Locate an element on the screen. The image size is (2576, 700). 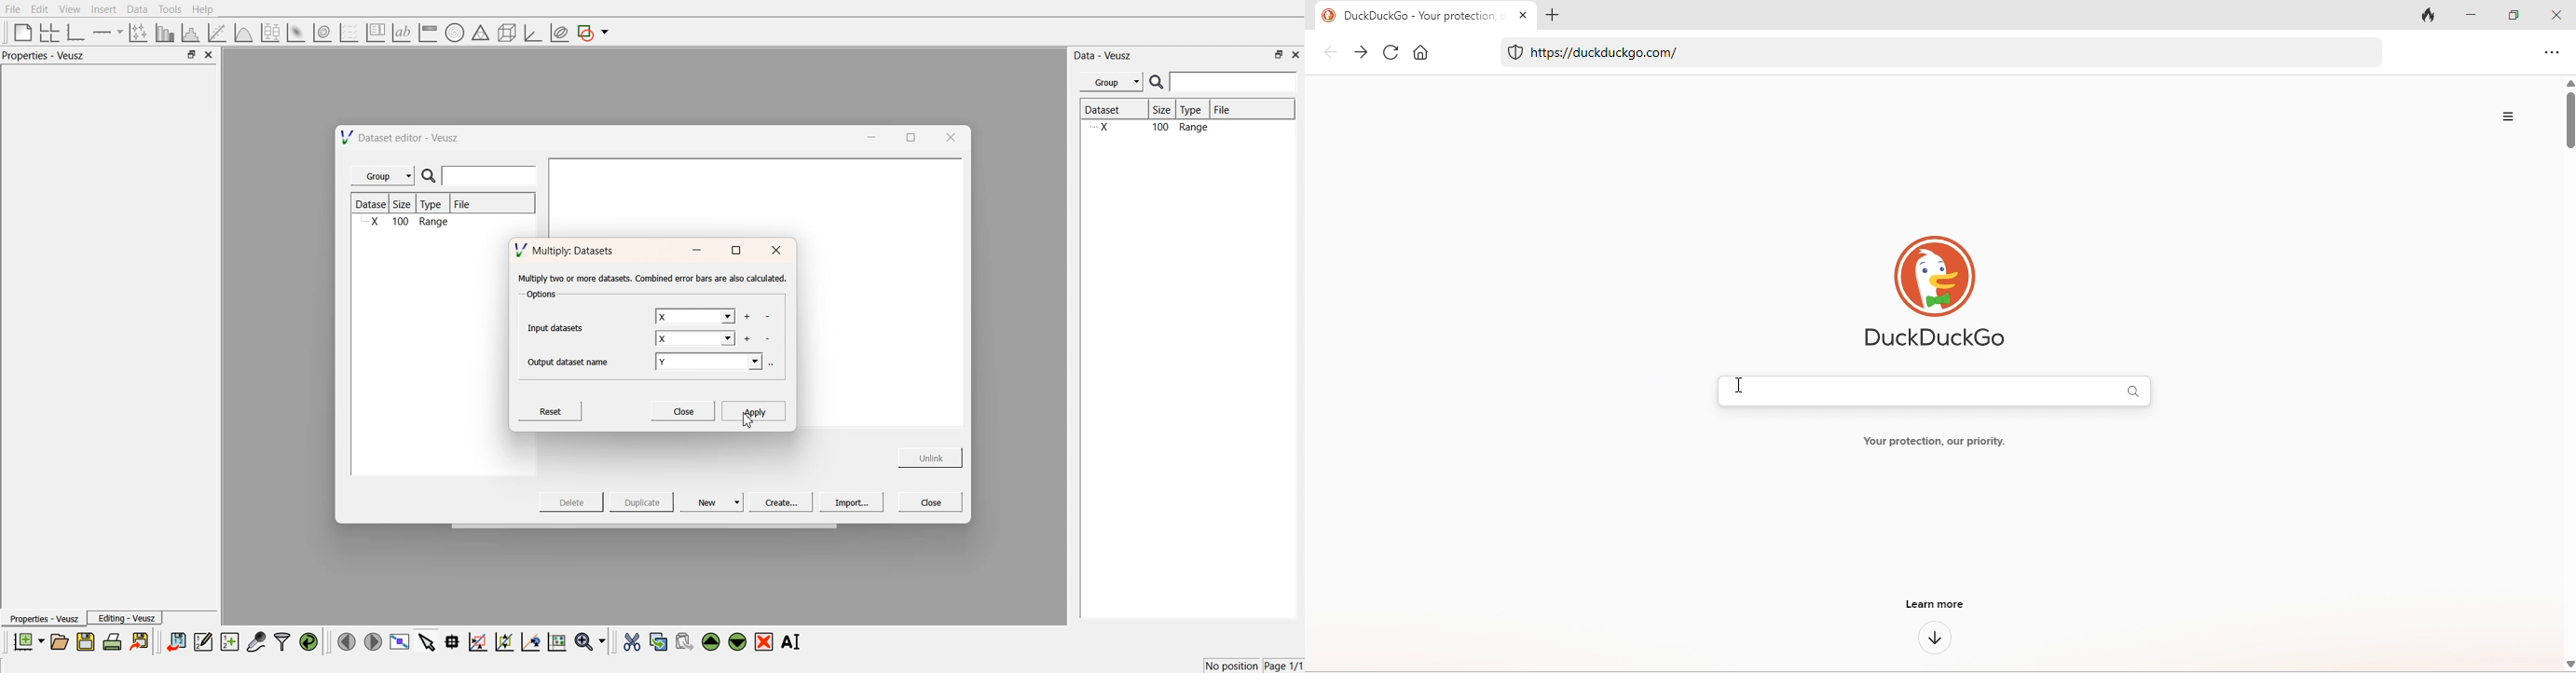
Close. is located at coordinates (682, 410).